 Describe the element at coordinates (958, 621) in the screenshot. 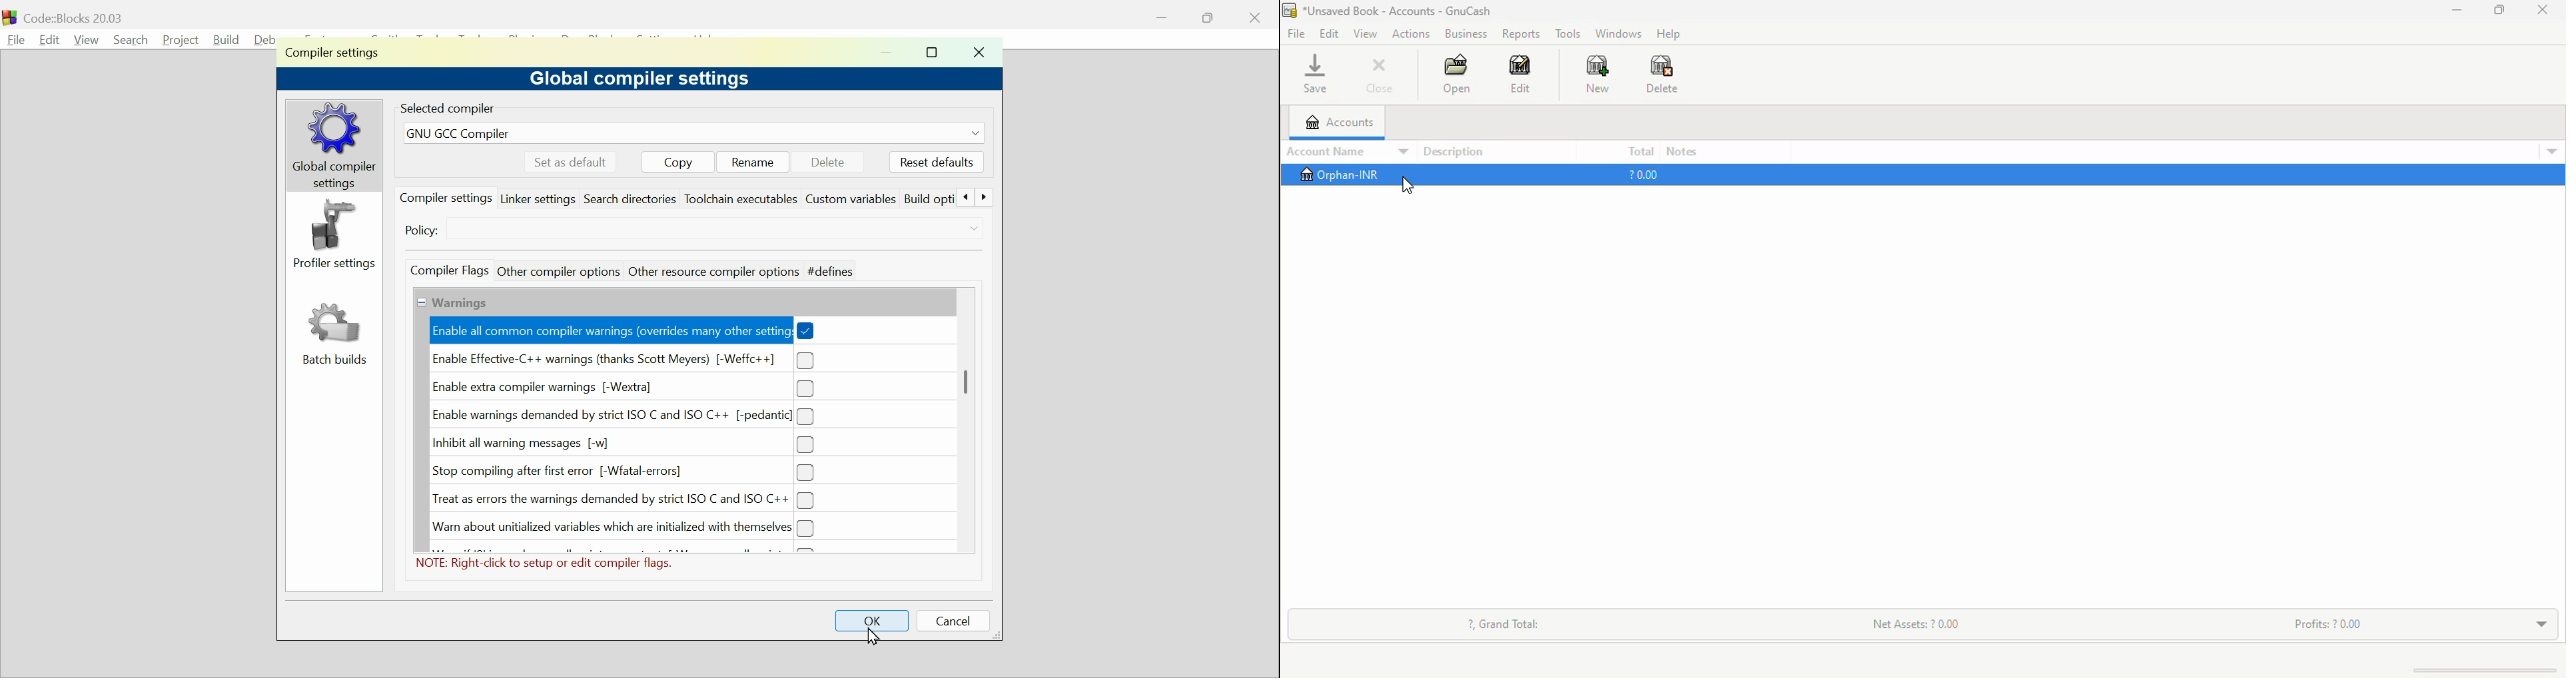

I see `Cancel` at that location.